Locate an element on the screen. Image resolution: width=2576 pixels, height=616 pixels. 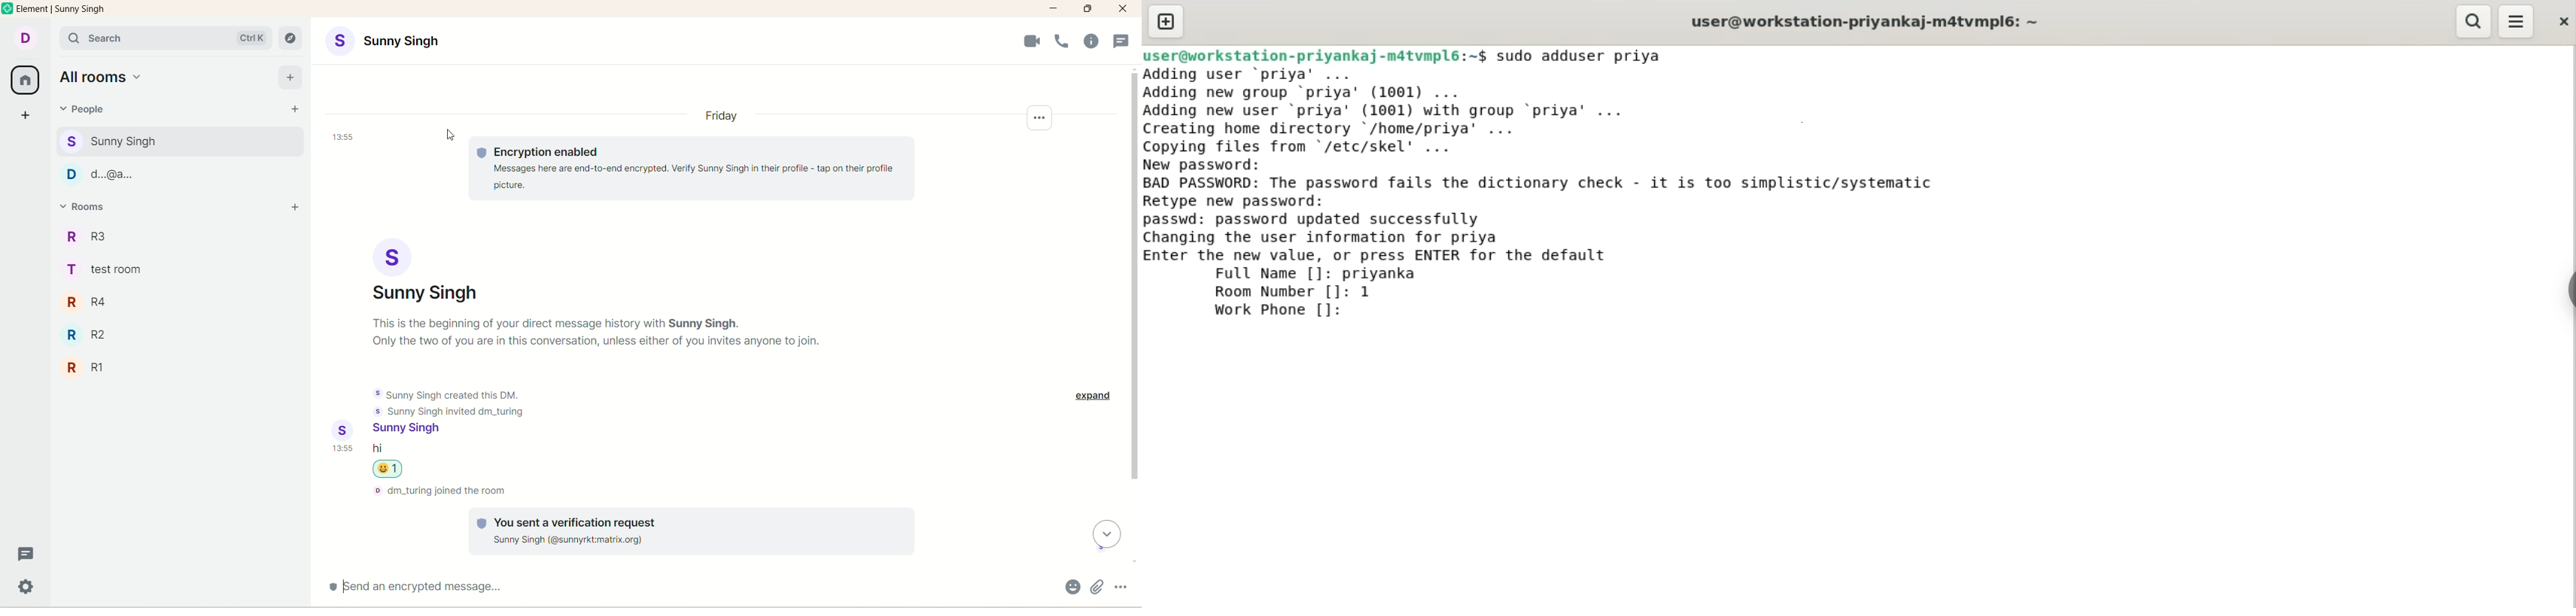
people is located at coordinates (80, 109).